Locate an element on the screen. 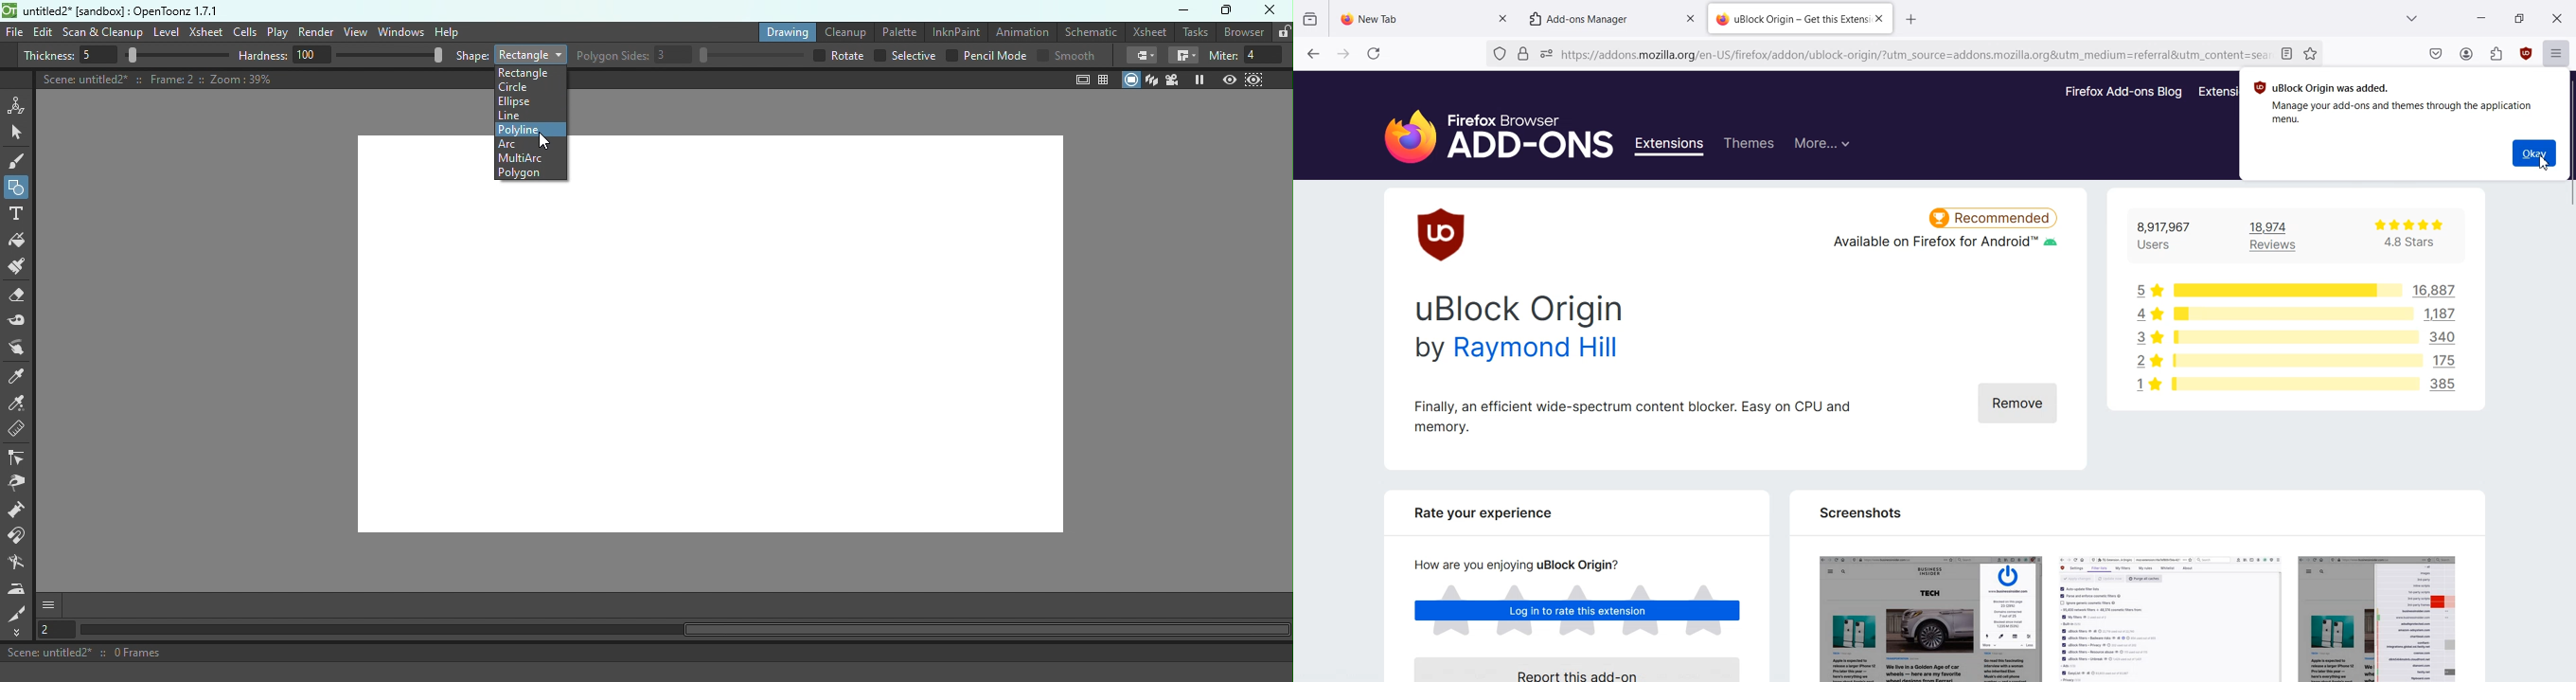 Image resolution: width=2576 pixels, height=700 pixels. Horizontal scroll bar is located at coordinates (684, 630).